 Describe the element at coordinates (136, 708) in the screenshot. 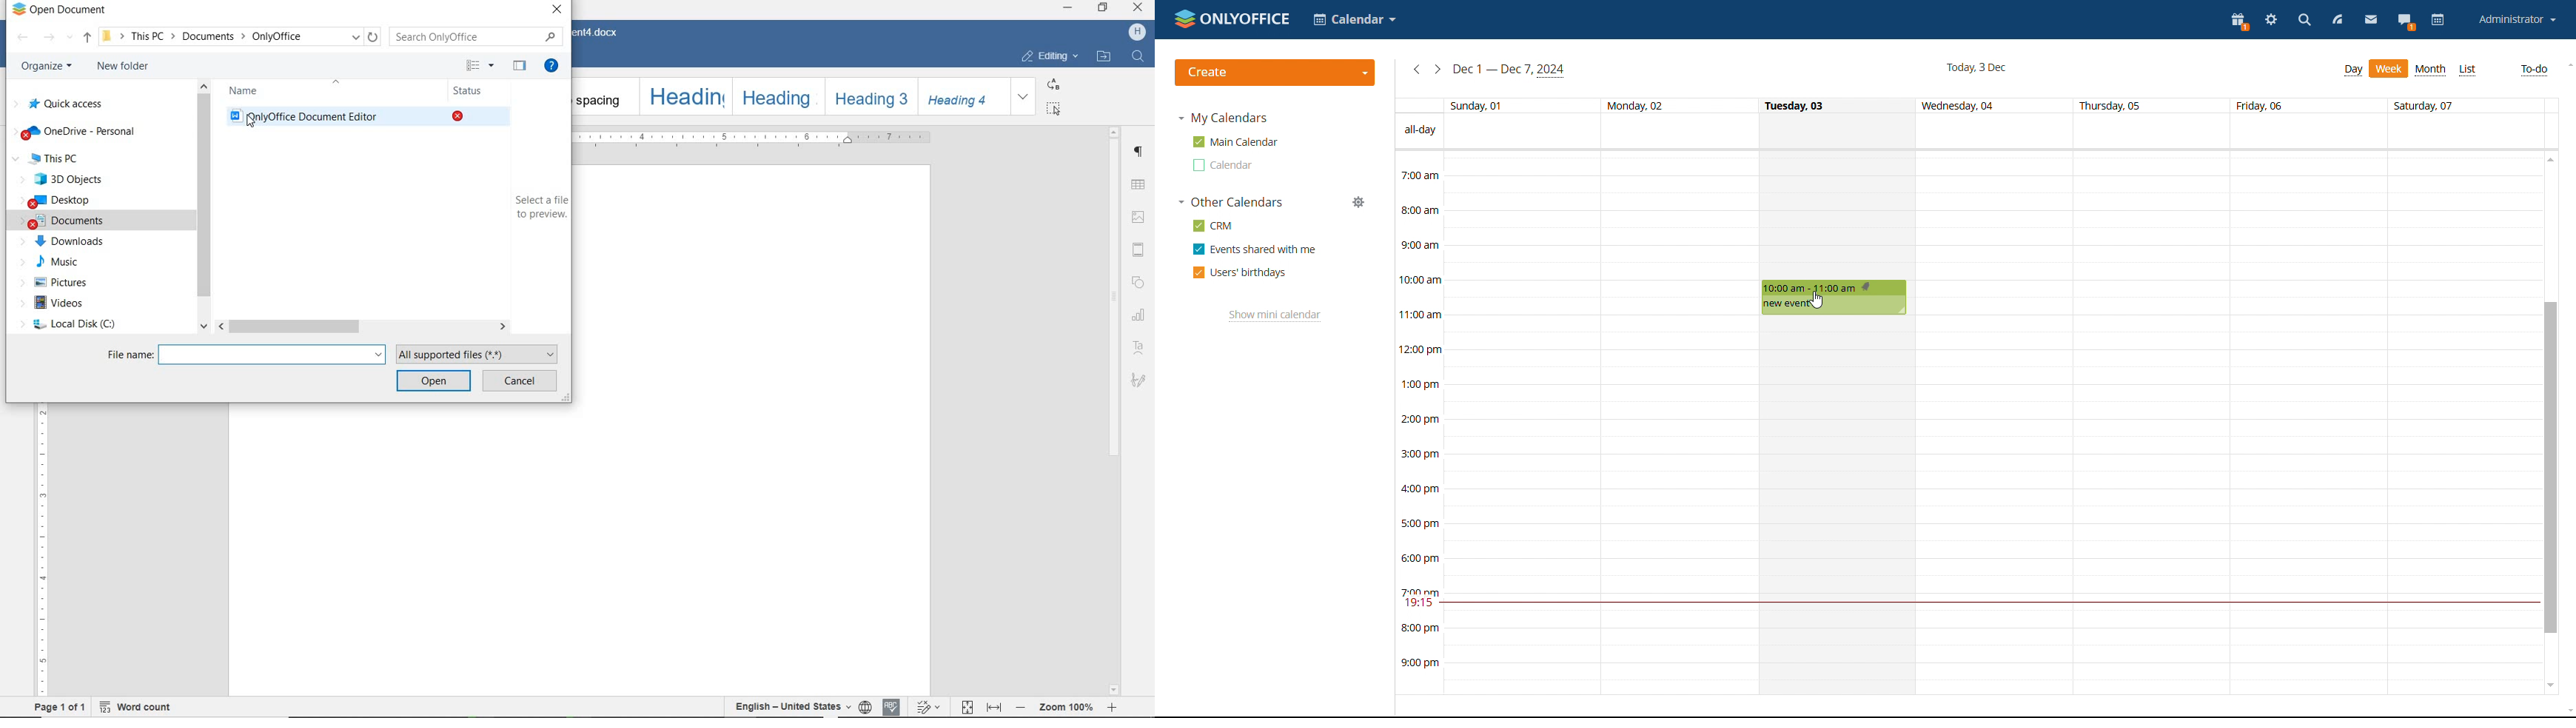

I see `word count` at that location.